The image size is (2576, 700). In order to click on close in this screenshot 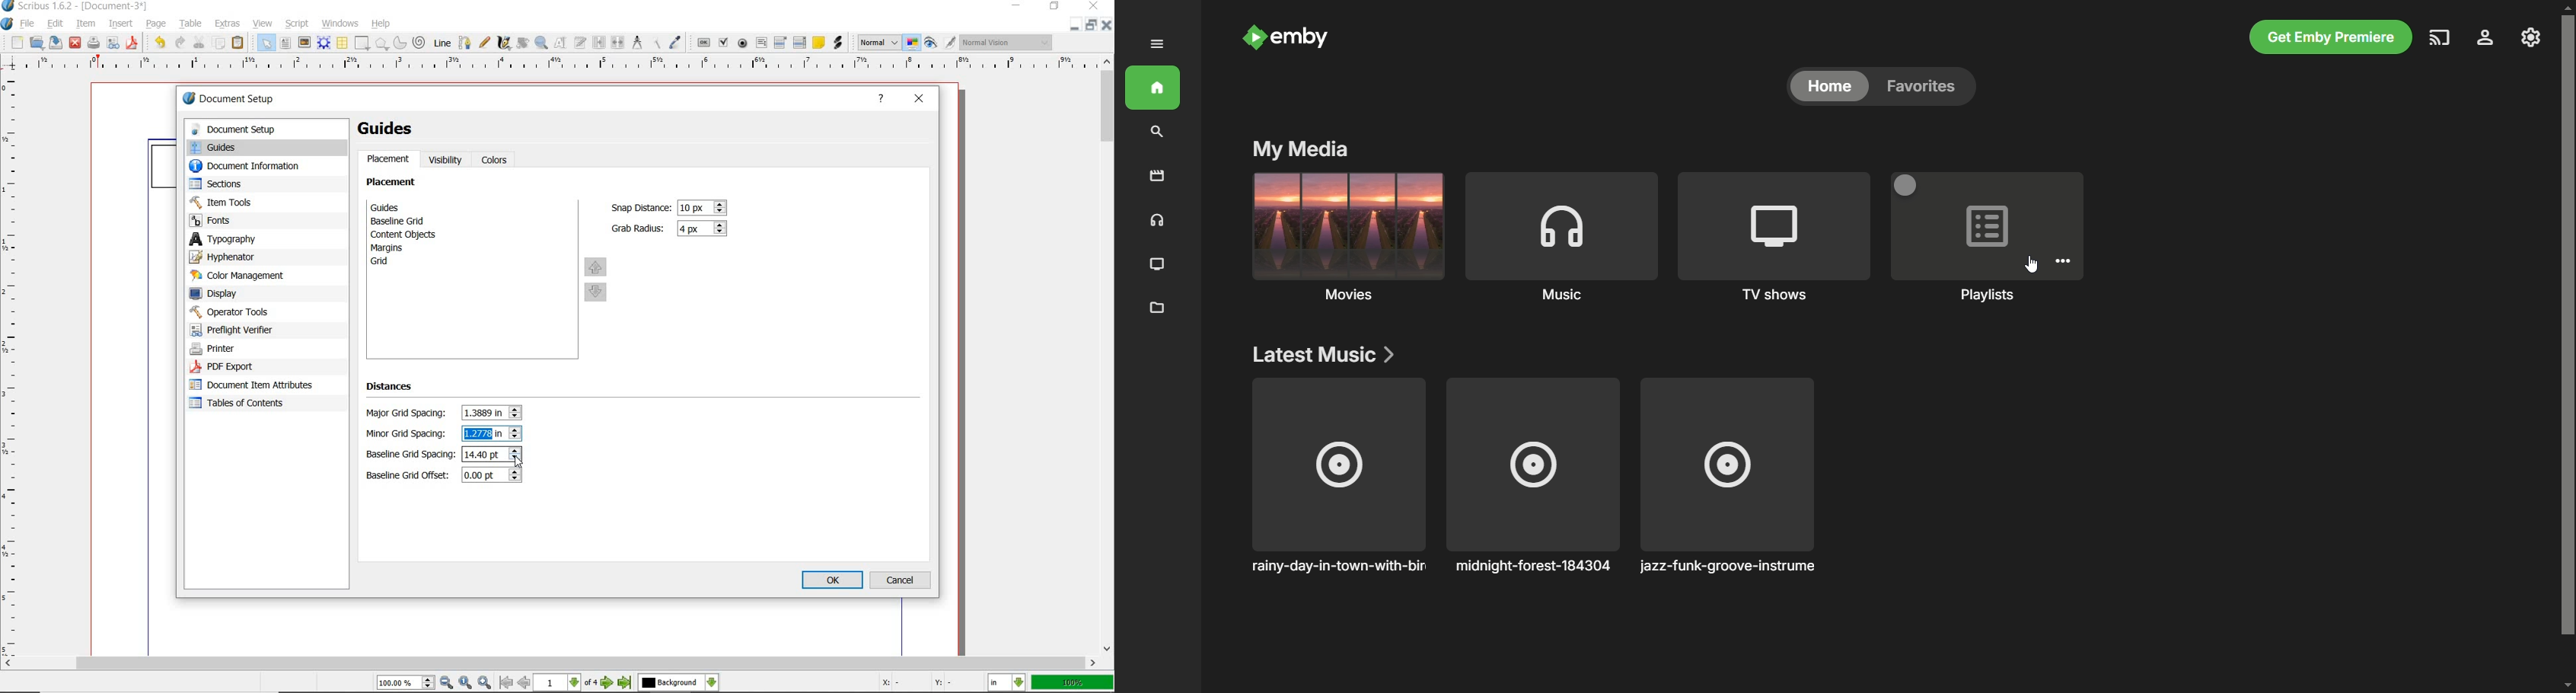, I will do `click(920, 99)`.